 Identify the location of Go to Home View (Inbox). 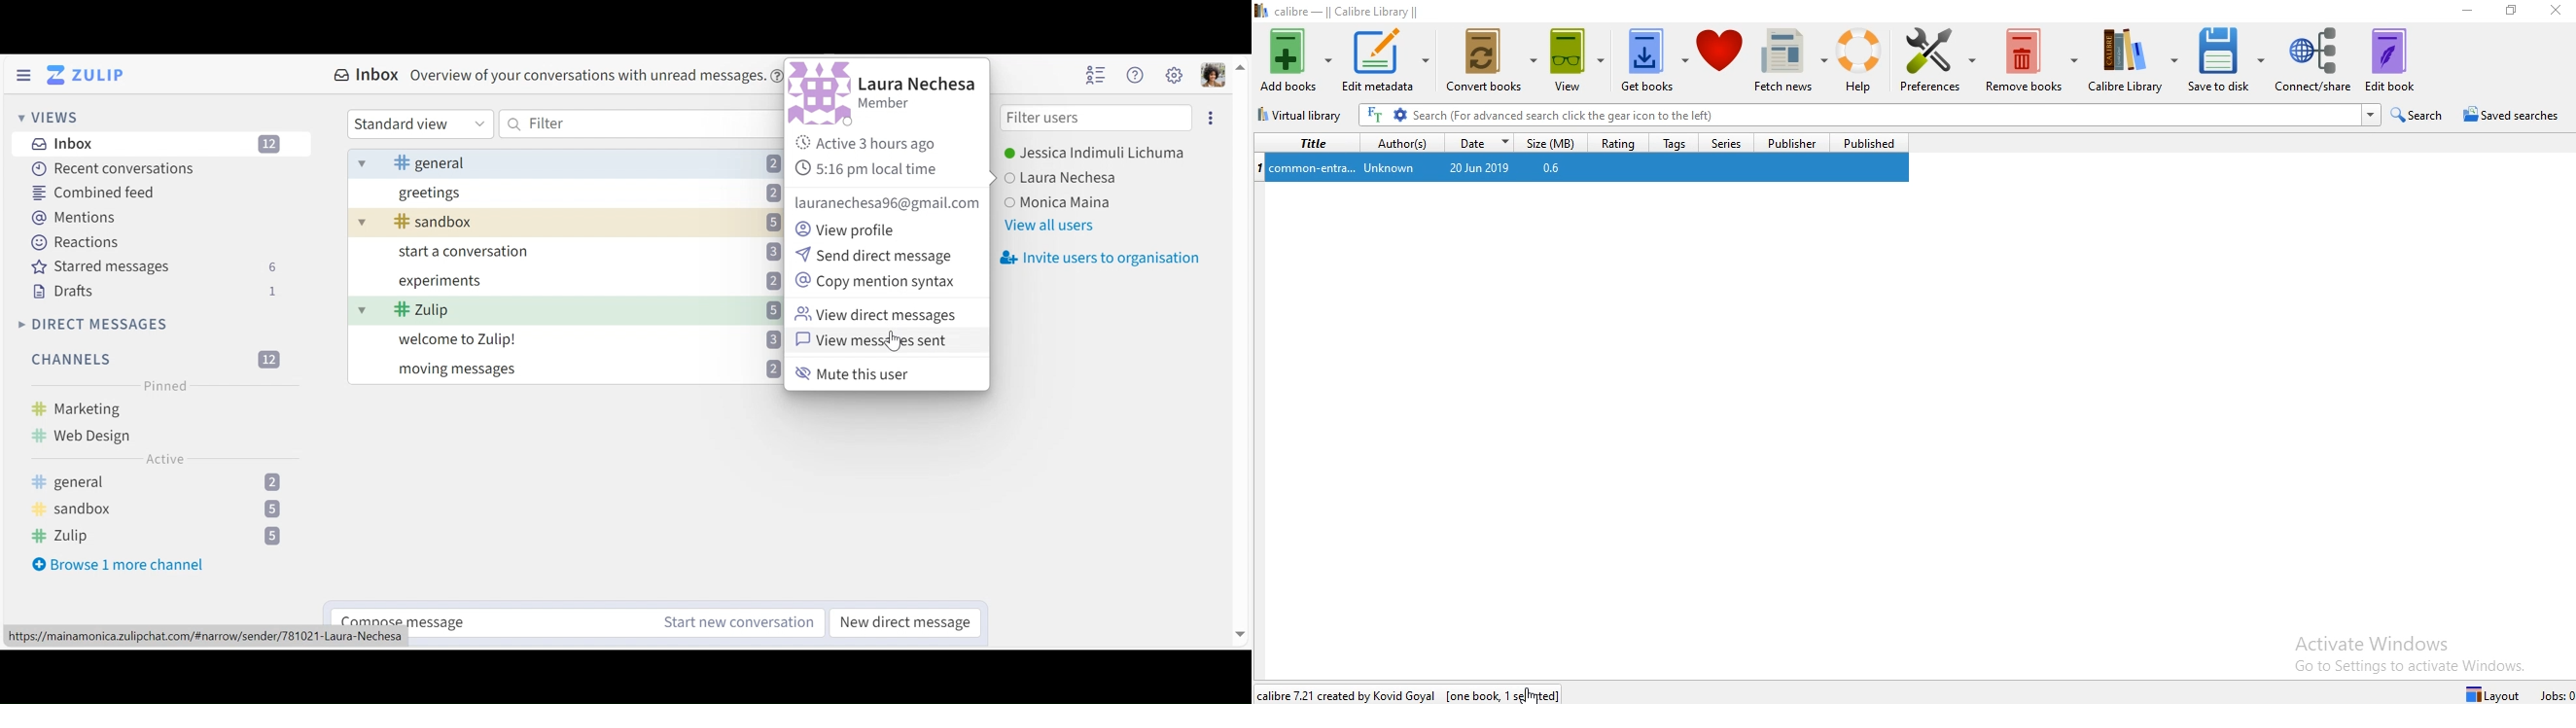
(88, 75).